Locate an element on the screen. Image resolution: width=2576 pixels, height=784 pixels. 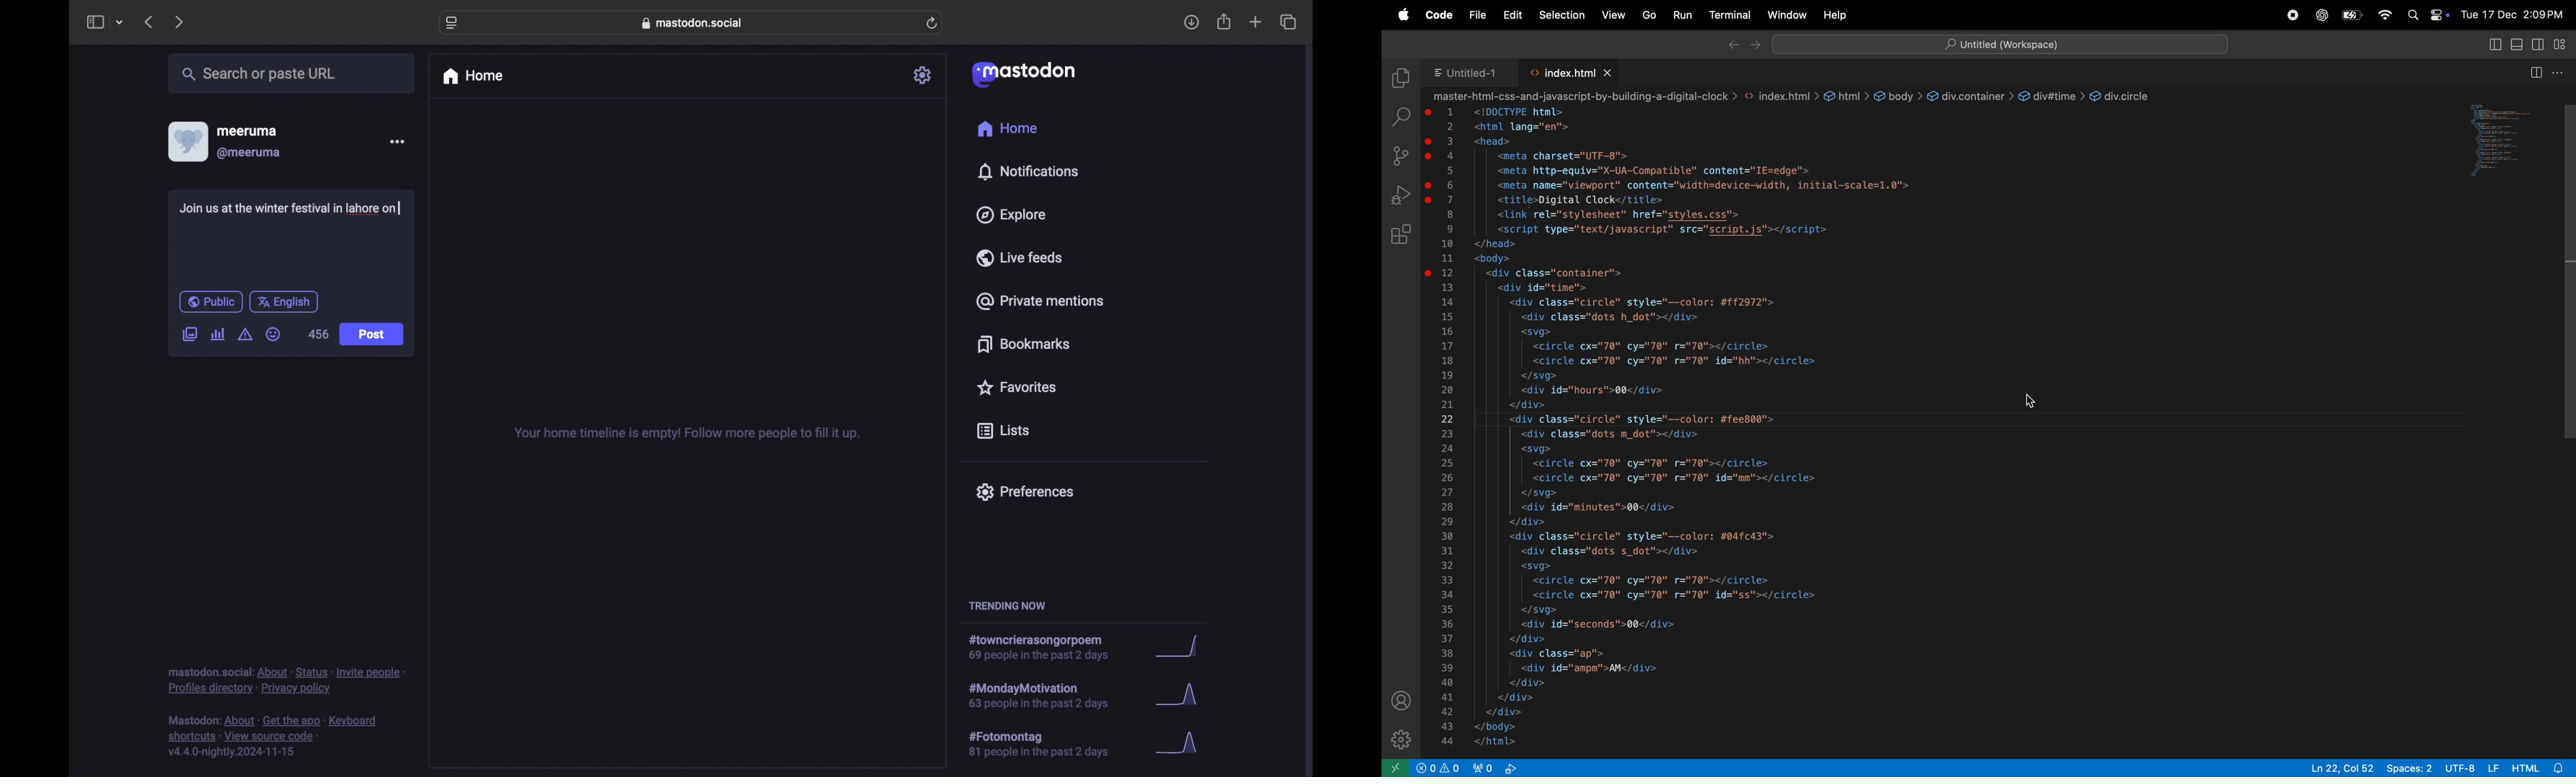
next is located at coordinates (181, 22).